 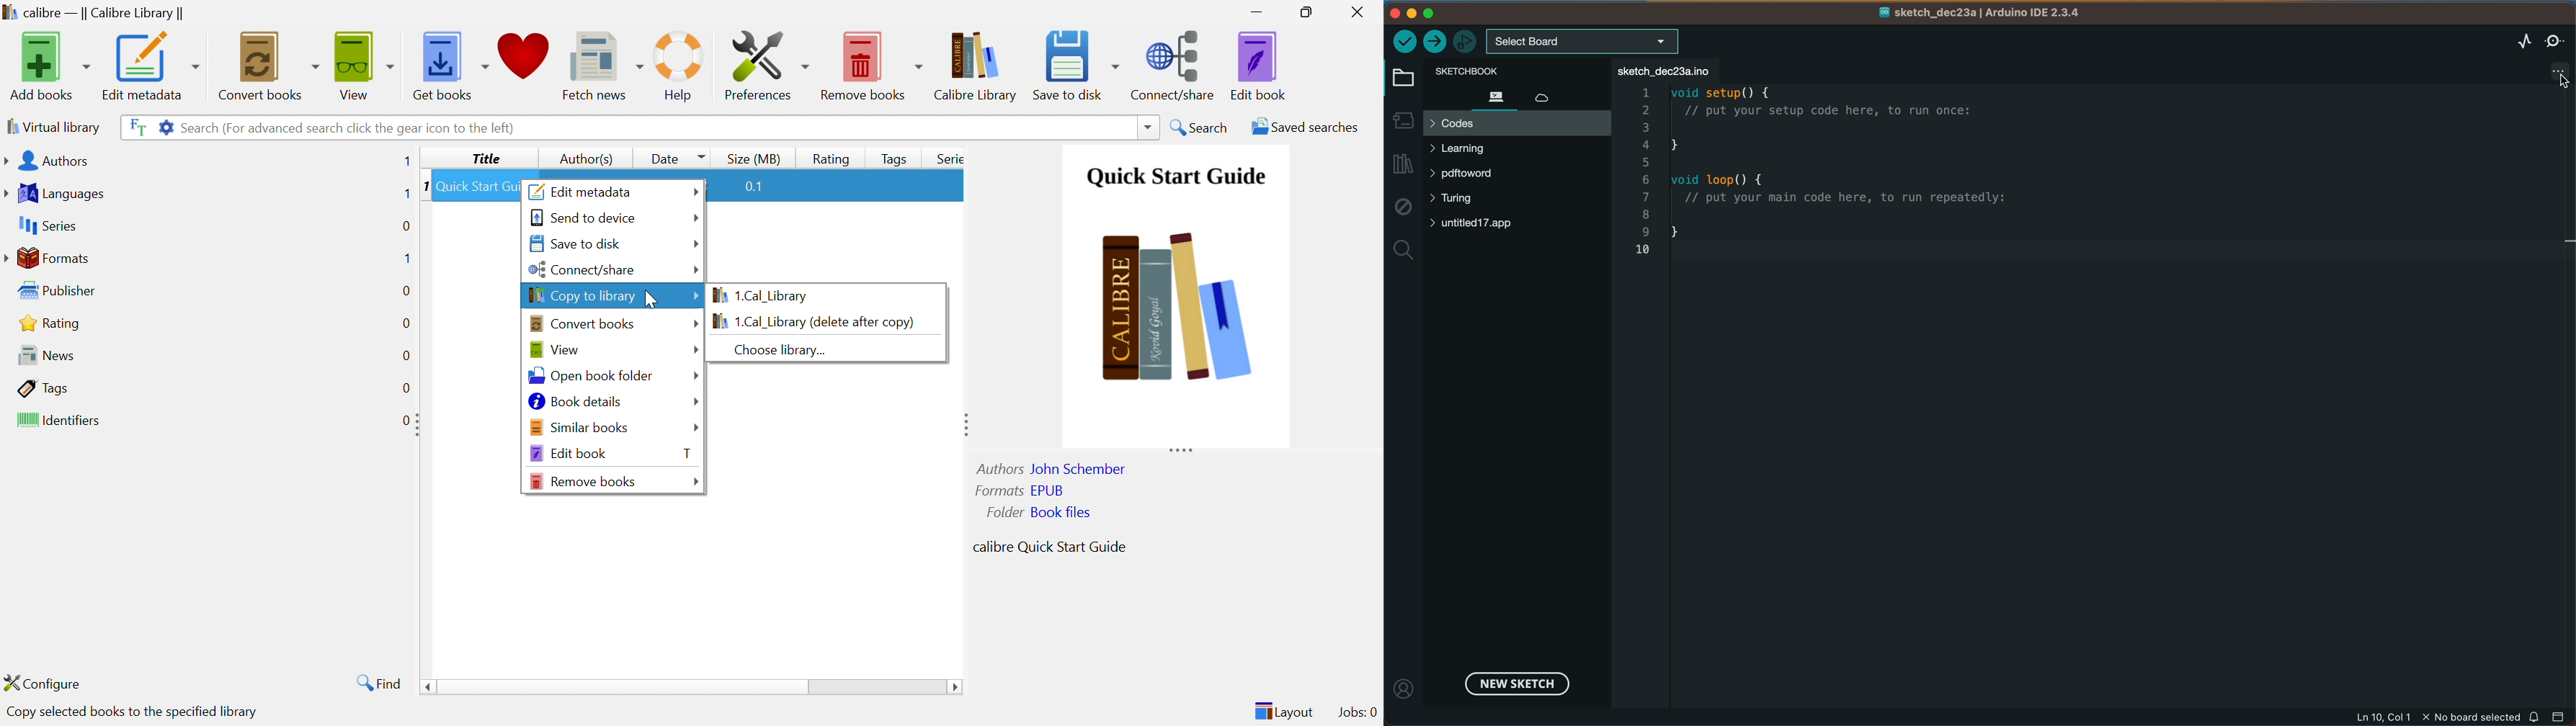 What do you see at coordinates (453, 63) in the screenshot?
I see `Get books` at bounding box center [453, 63].